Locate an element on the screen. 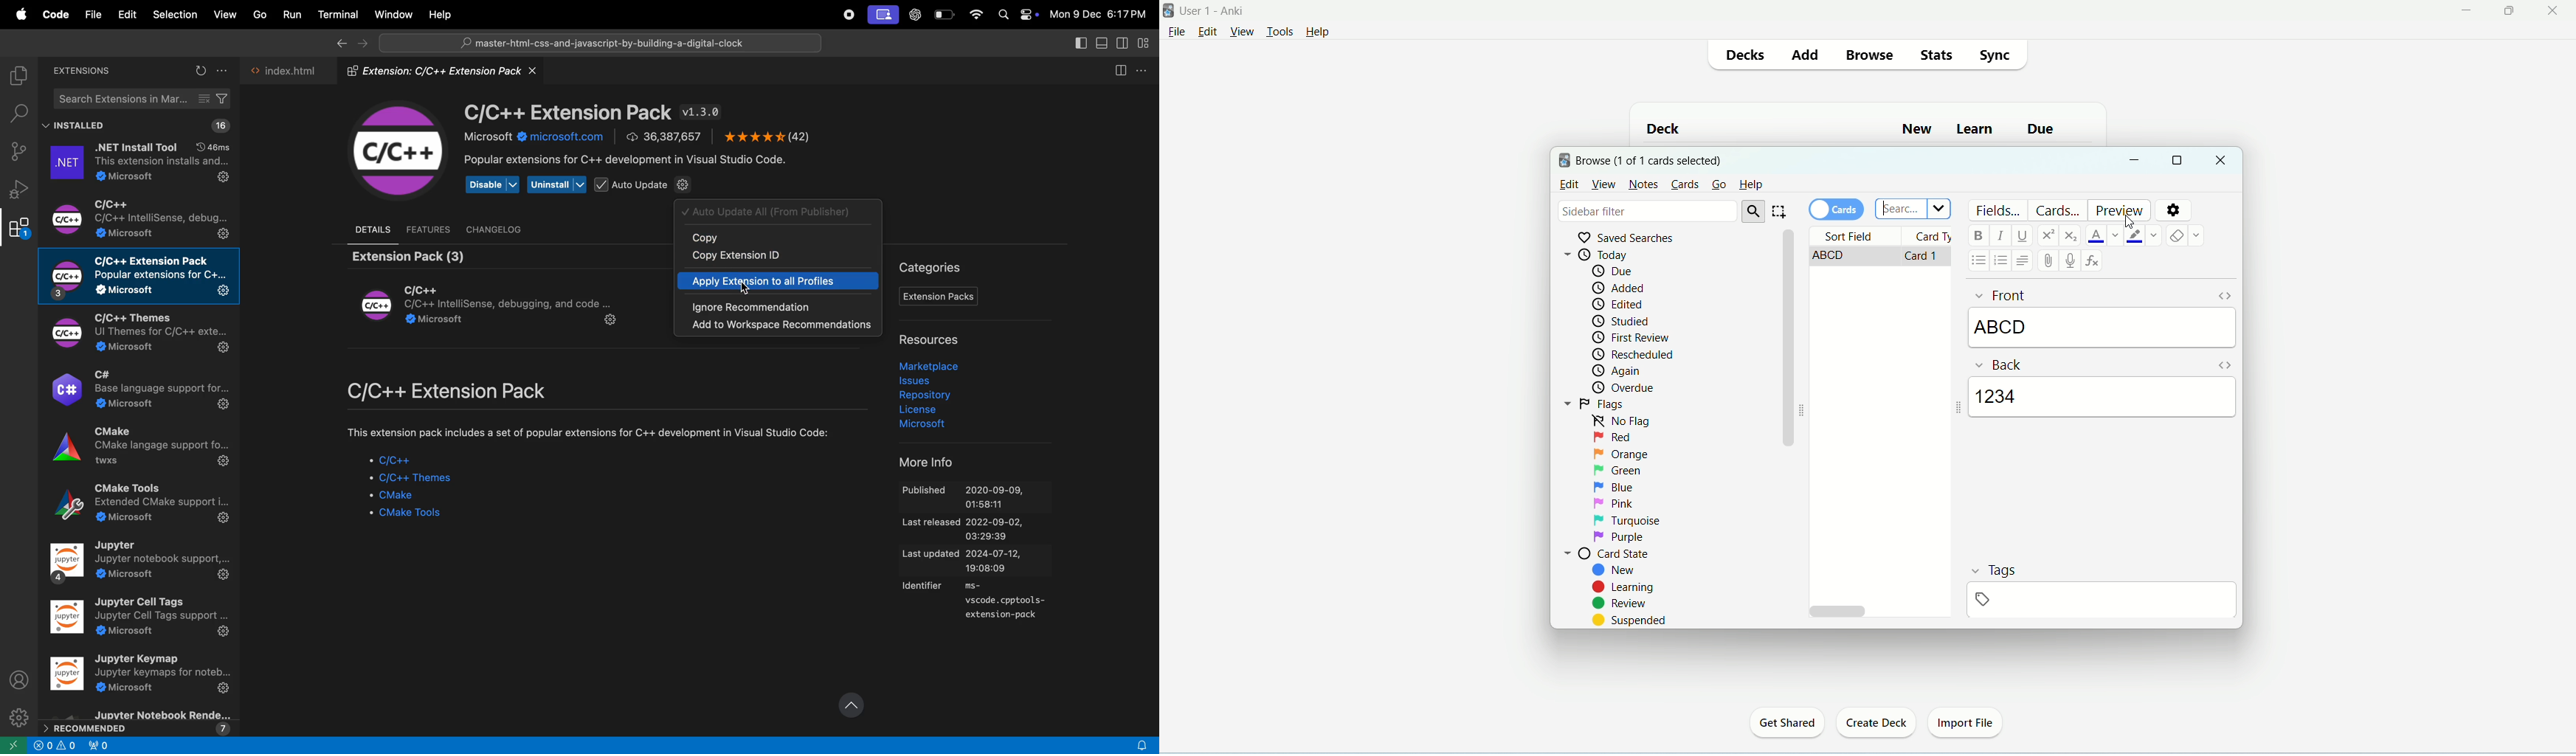 The width and height of the screenshot is (2576, 756). notes is located at coordinates (1643, 184).